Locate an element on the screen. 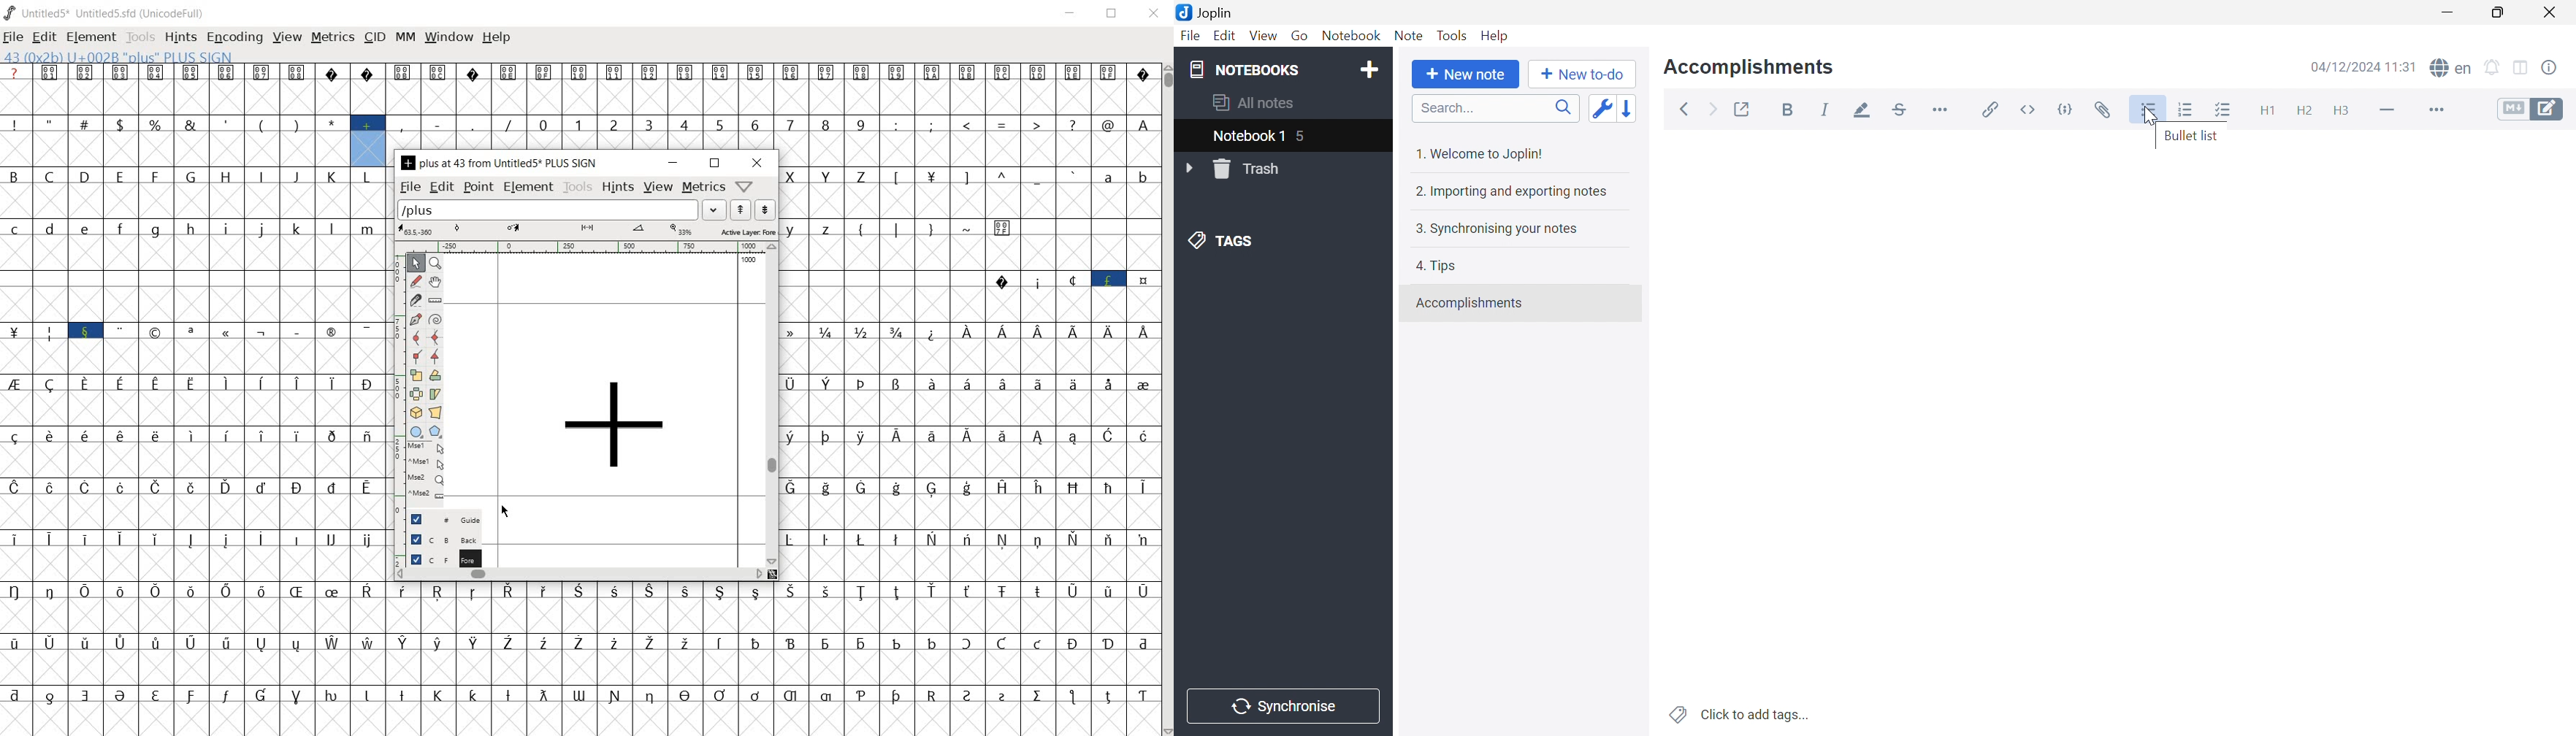 This screenshot has width=2576, height=756. File is located at coordinates (1193, 35).